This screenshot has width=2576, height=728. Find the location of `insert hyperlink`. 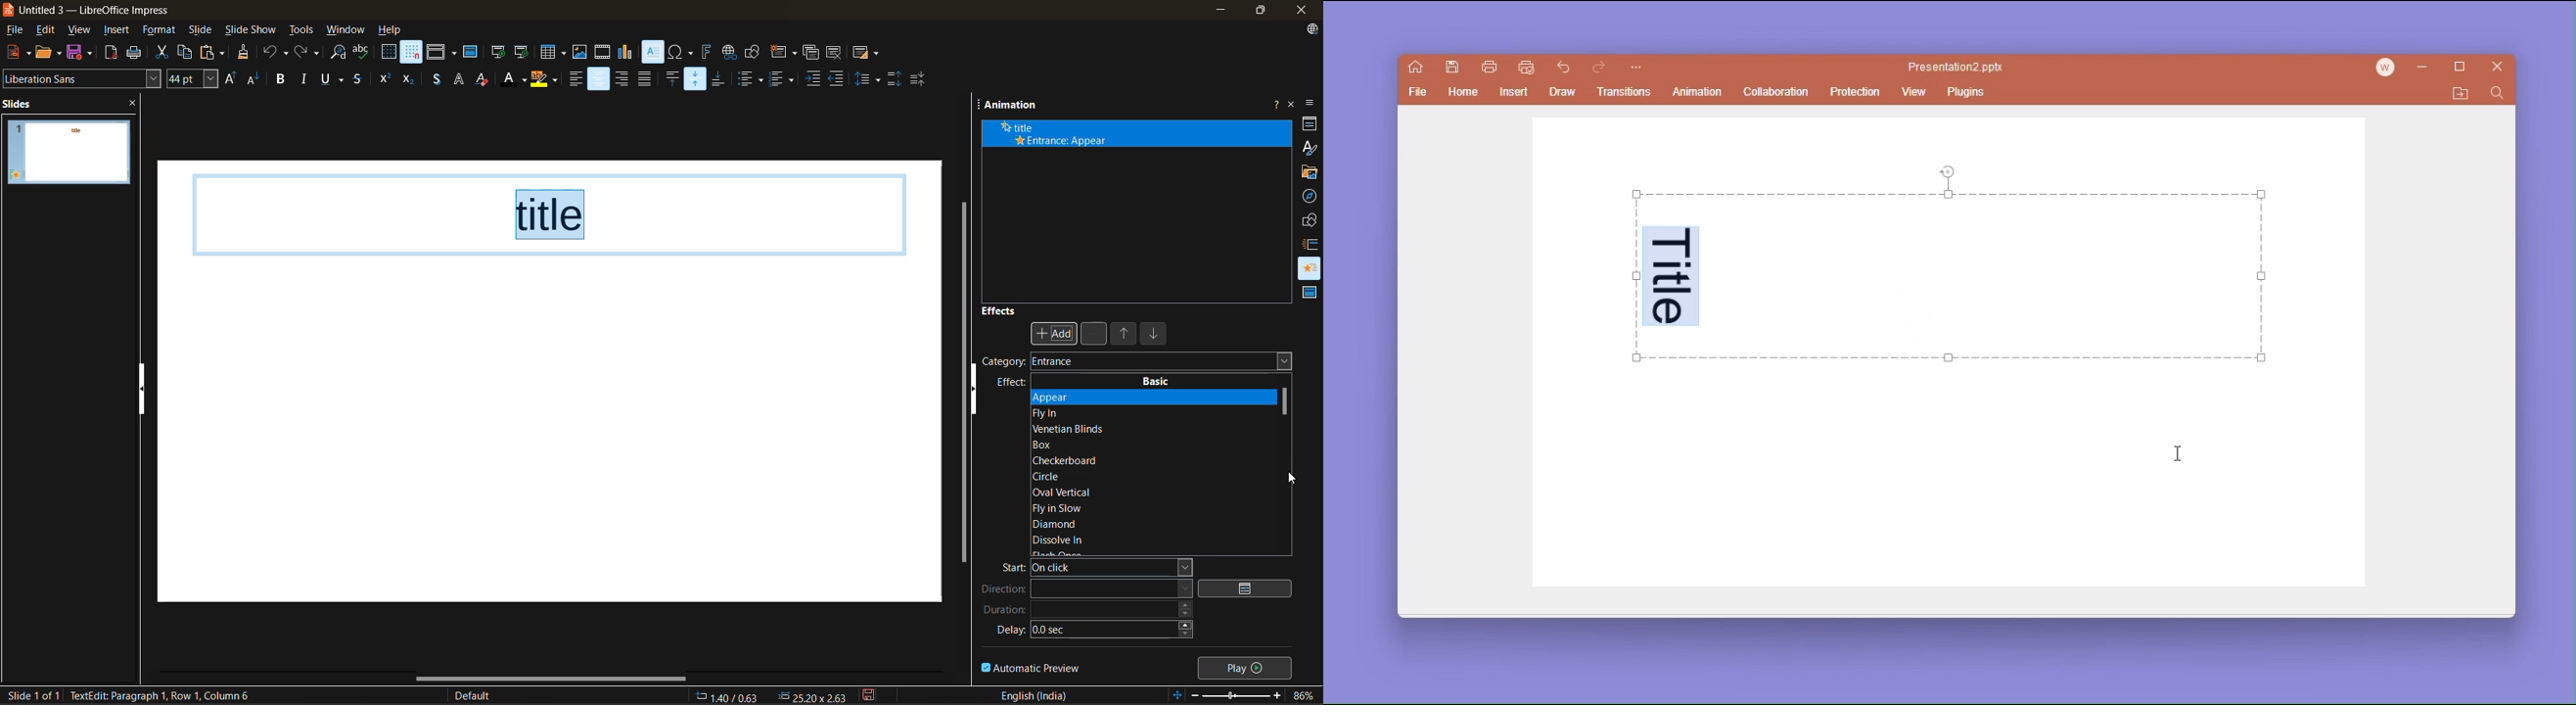

insert hyperlink is located at coordinates (728, 52).